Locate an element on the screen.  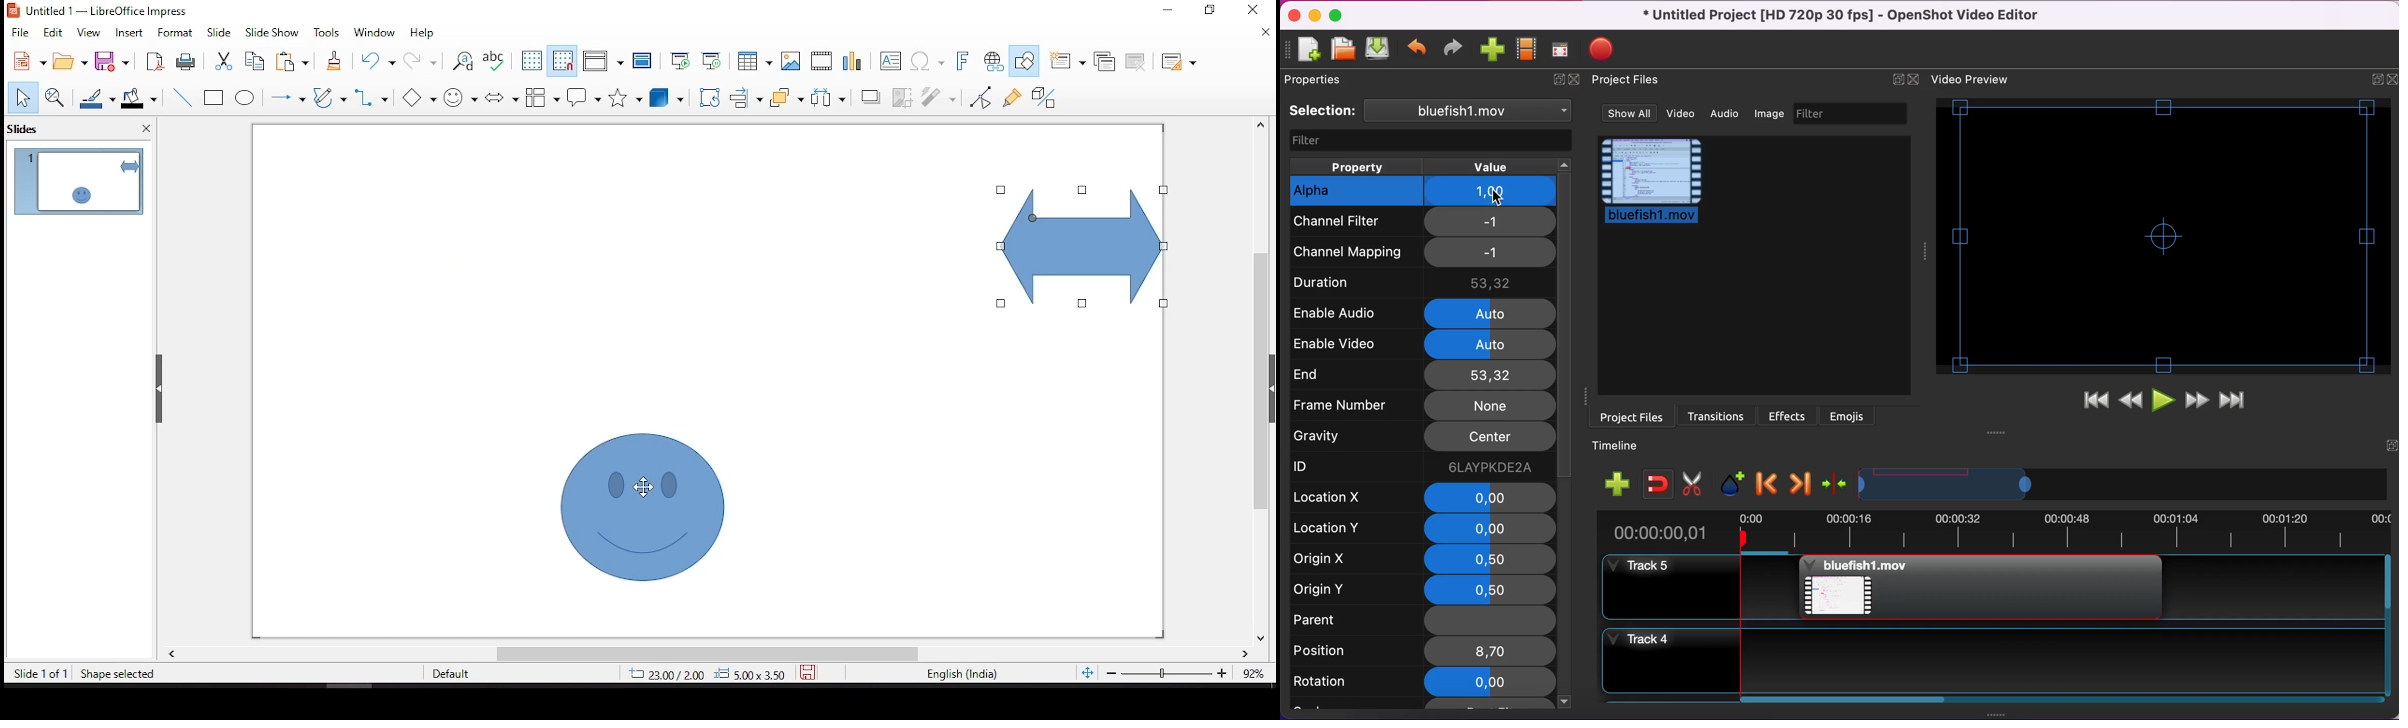
start from current slide is located at coordinates (708, 62).